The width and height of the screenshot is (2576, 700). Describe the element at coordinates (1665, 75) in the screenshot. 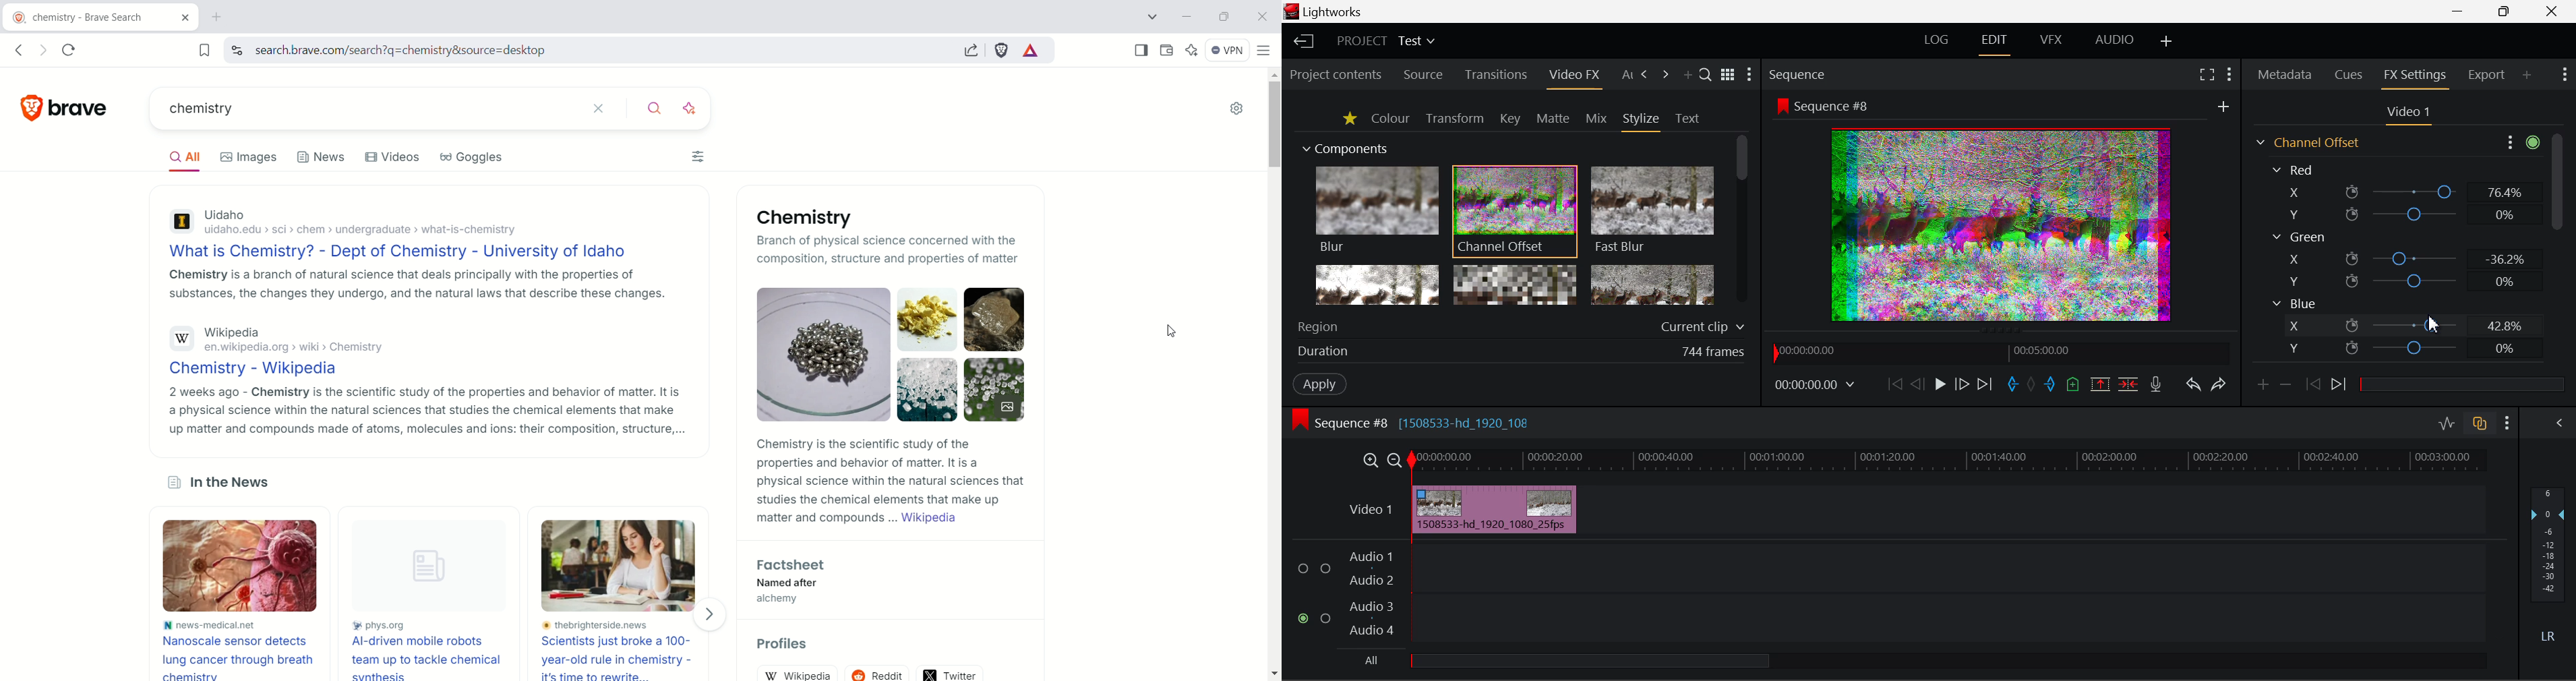

I see `Next Tab` at that location.